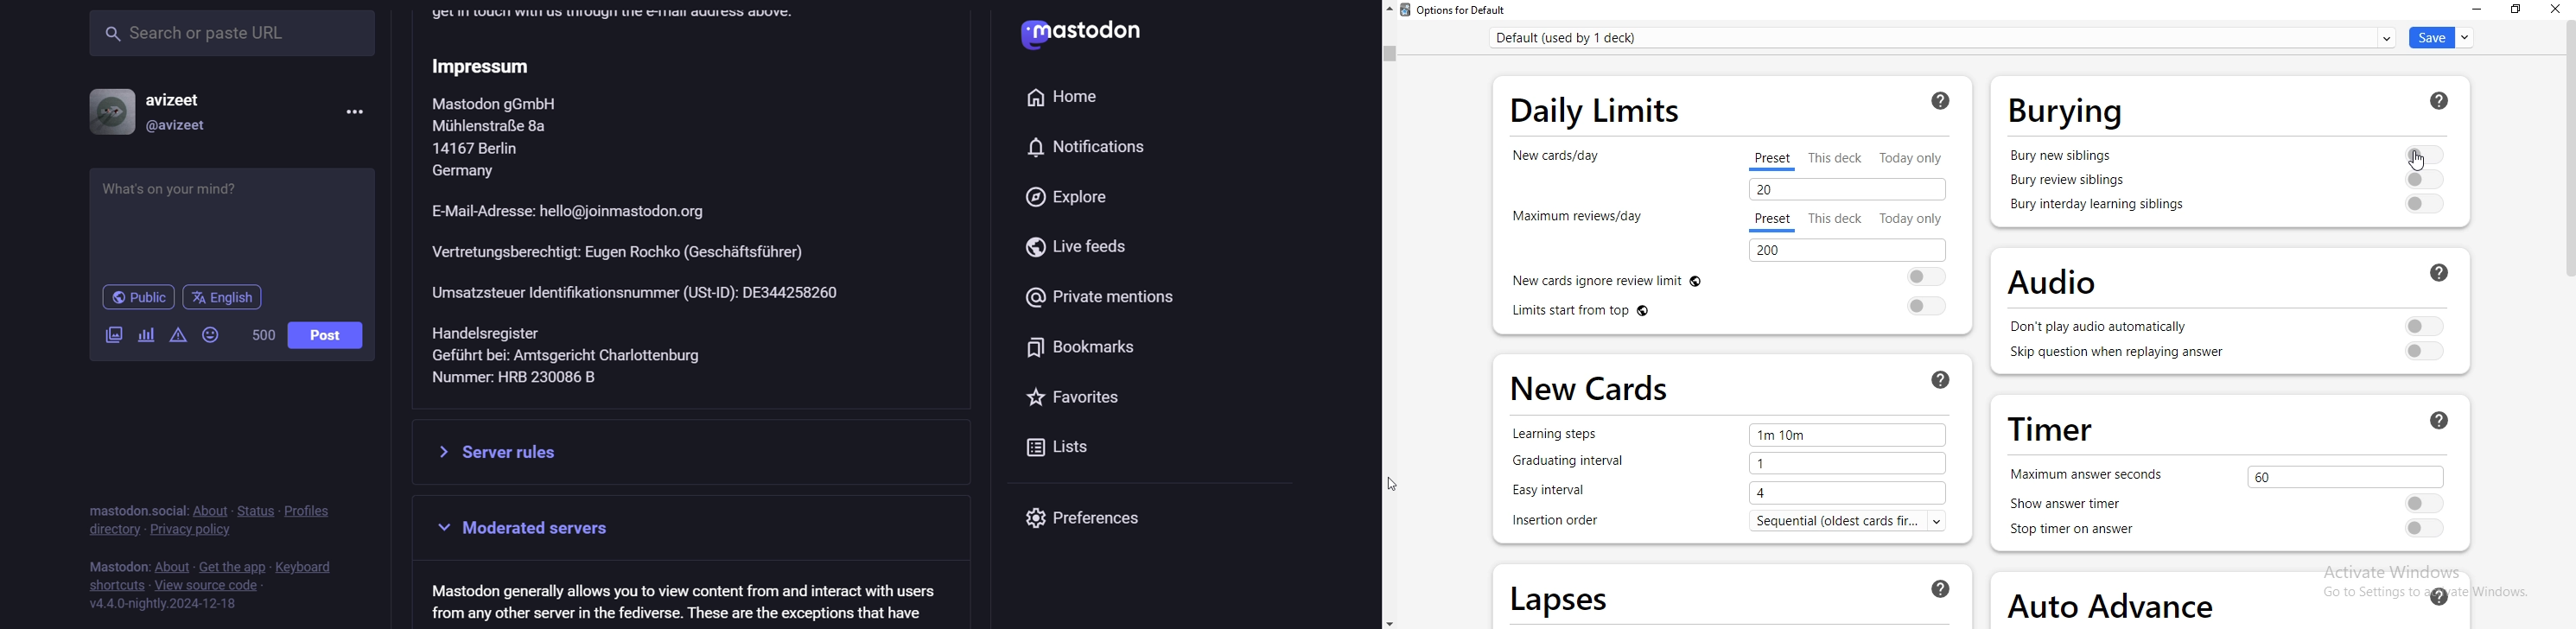 The image size is (2576, 644). Describe the element at coordinates (1840, 158) in the screenshot. I see `this deck` at that location.